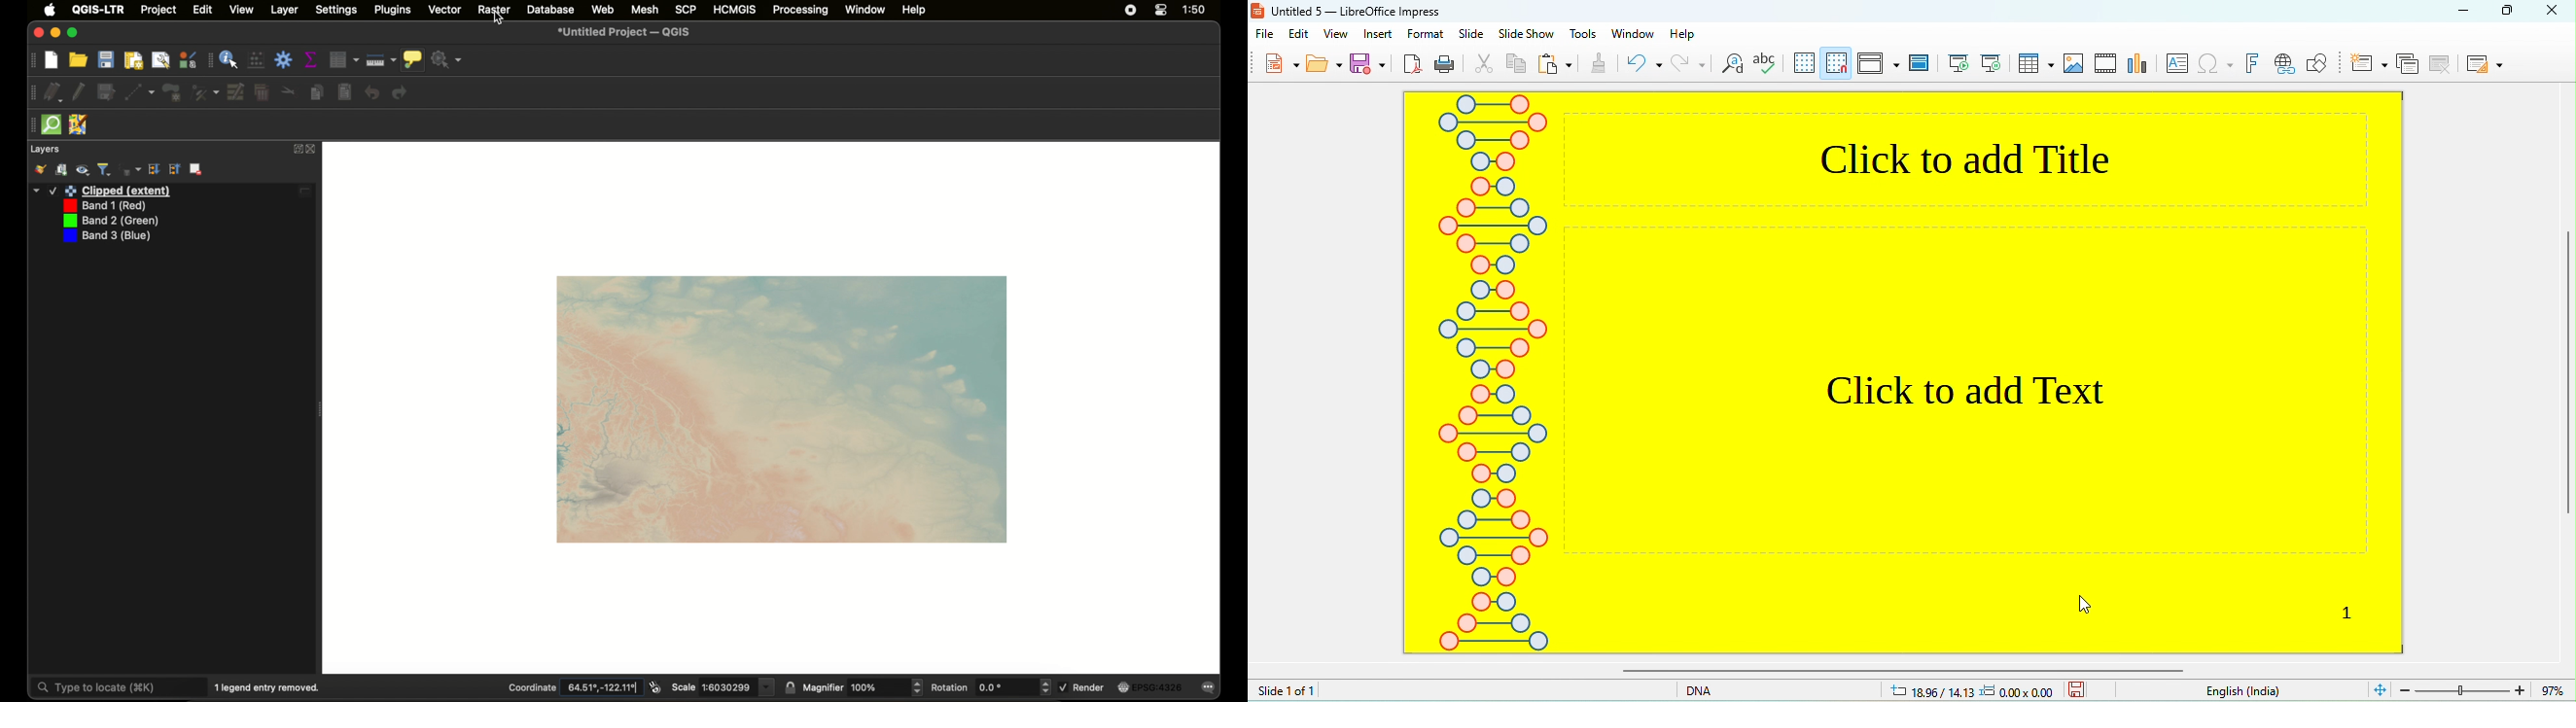  I want to click on close, so click(37, 33).